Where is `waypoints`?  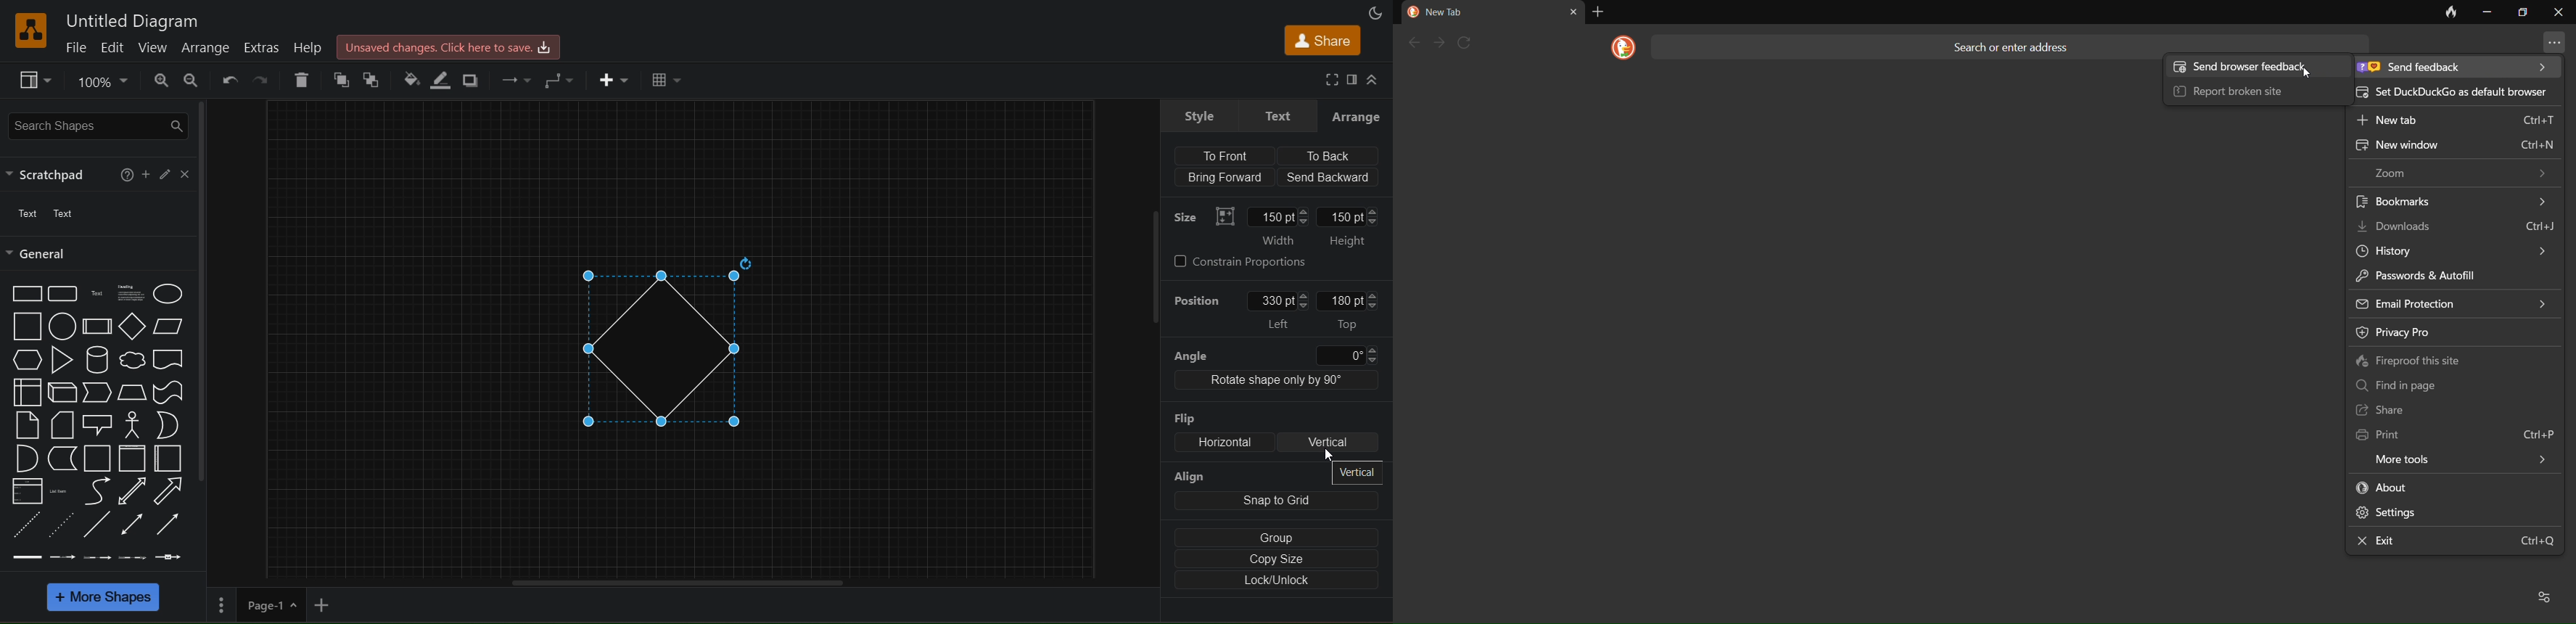
waypoints is located at coordinates (562, 80).